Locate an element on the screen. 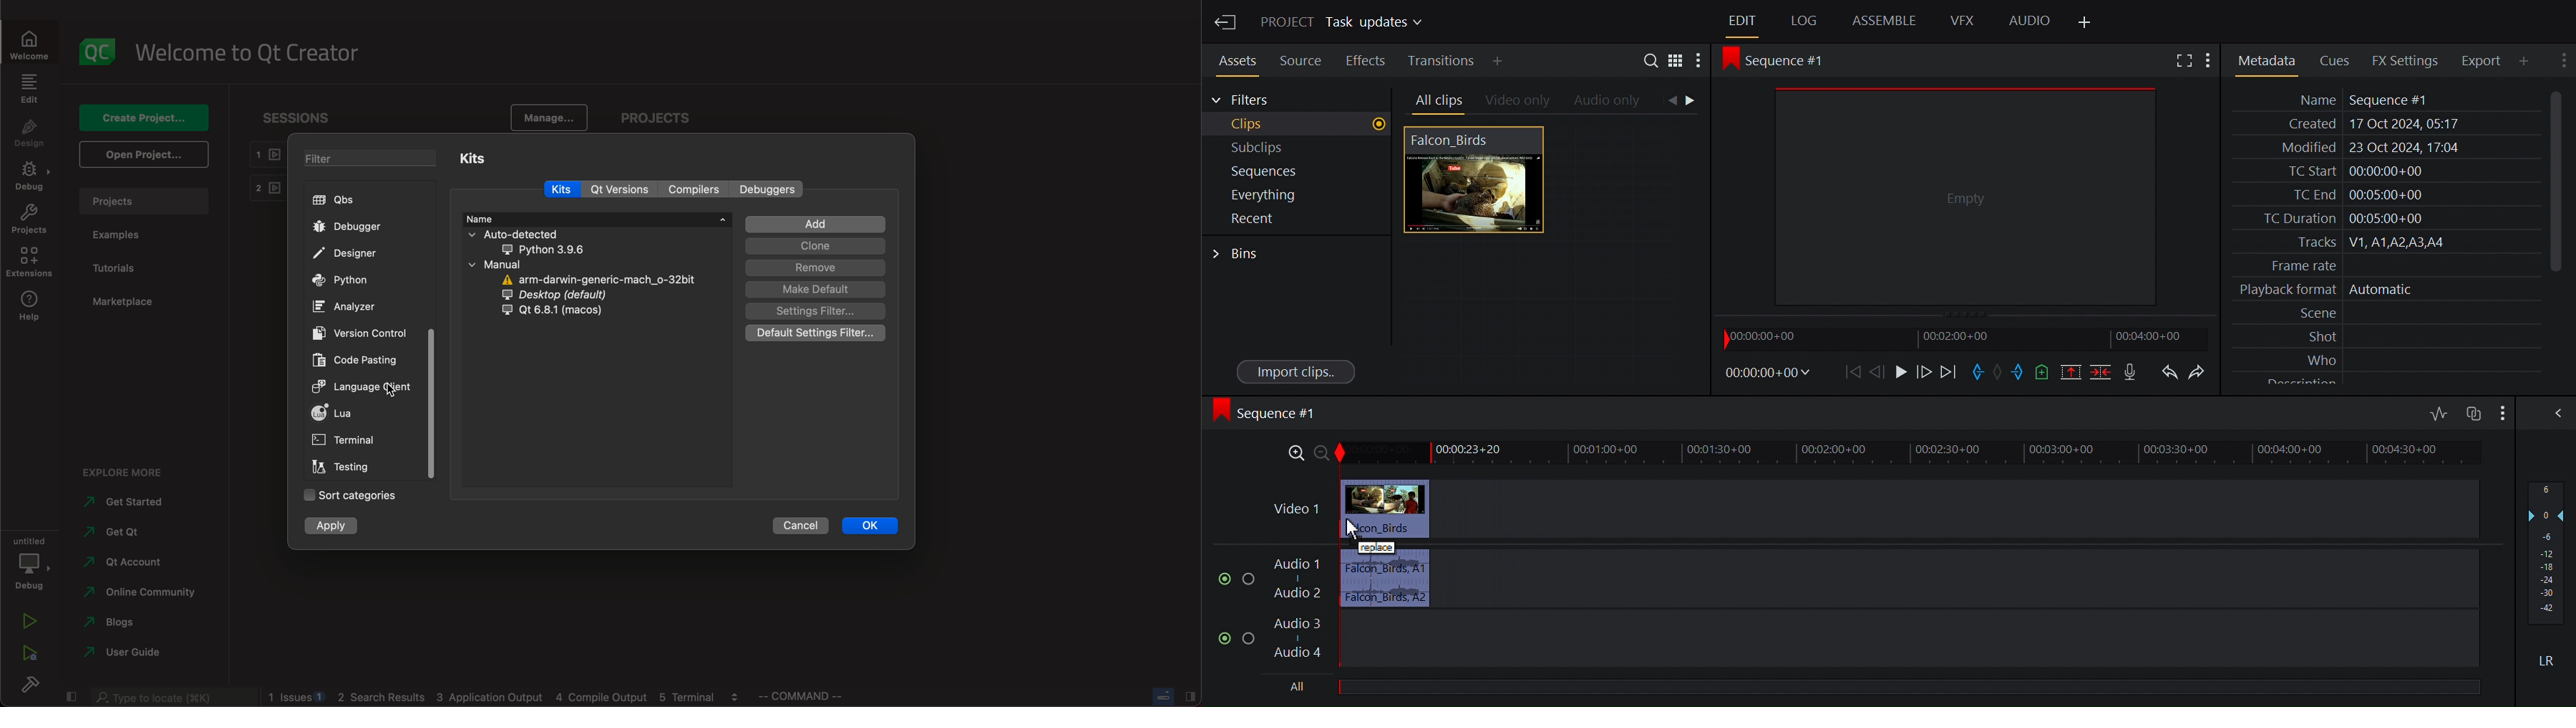 The height and width of the screenshot is (728, 2576). kits is located at coordinates (492, 159).